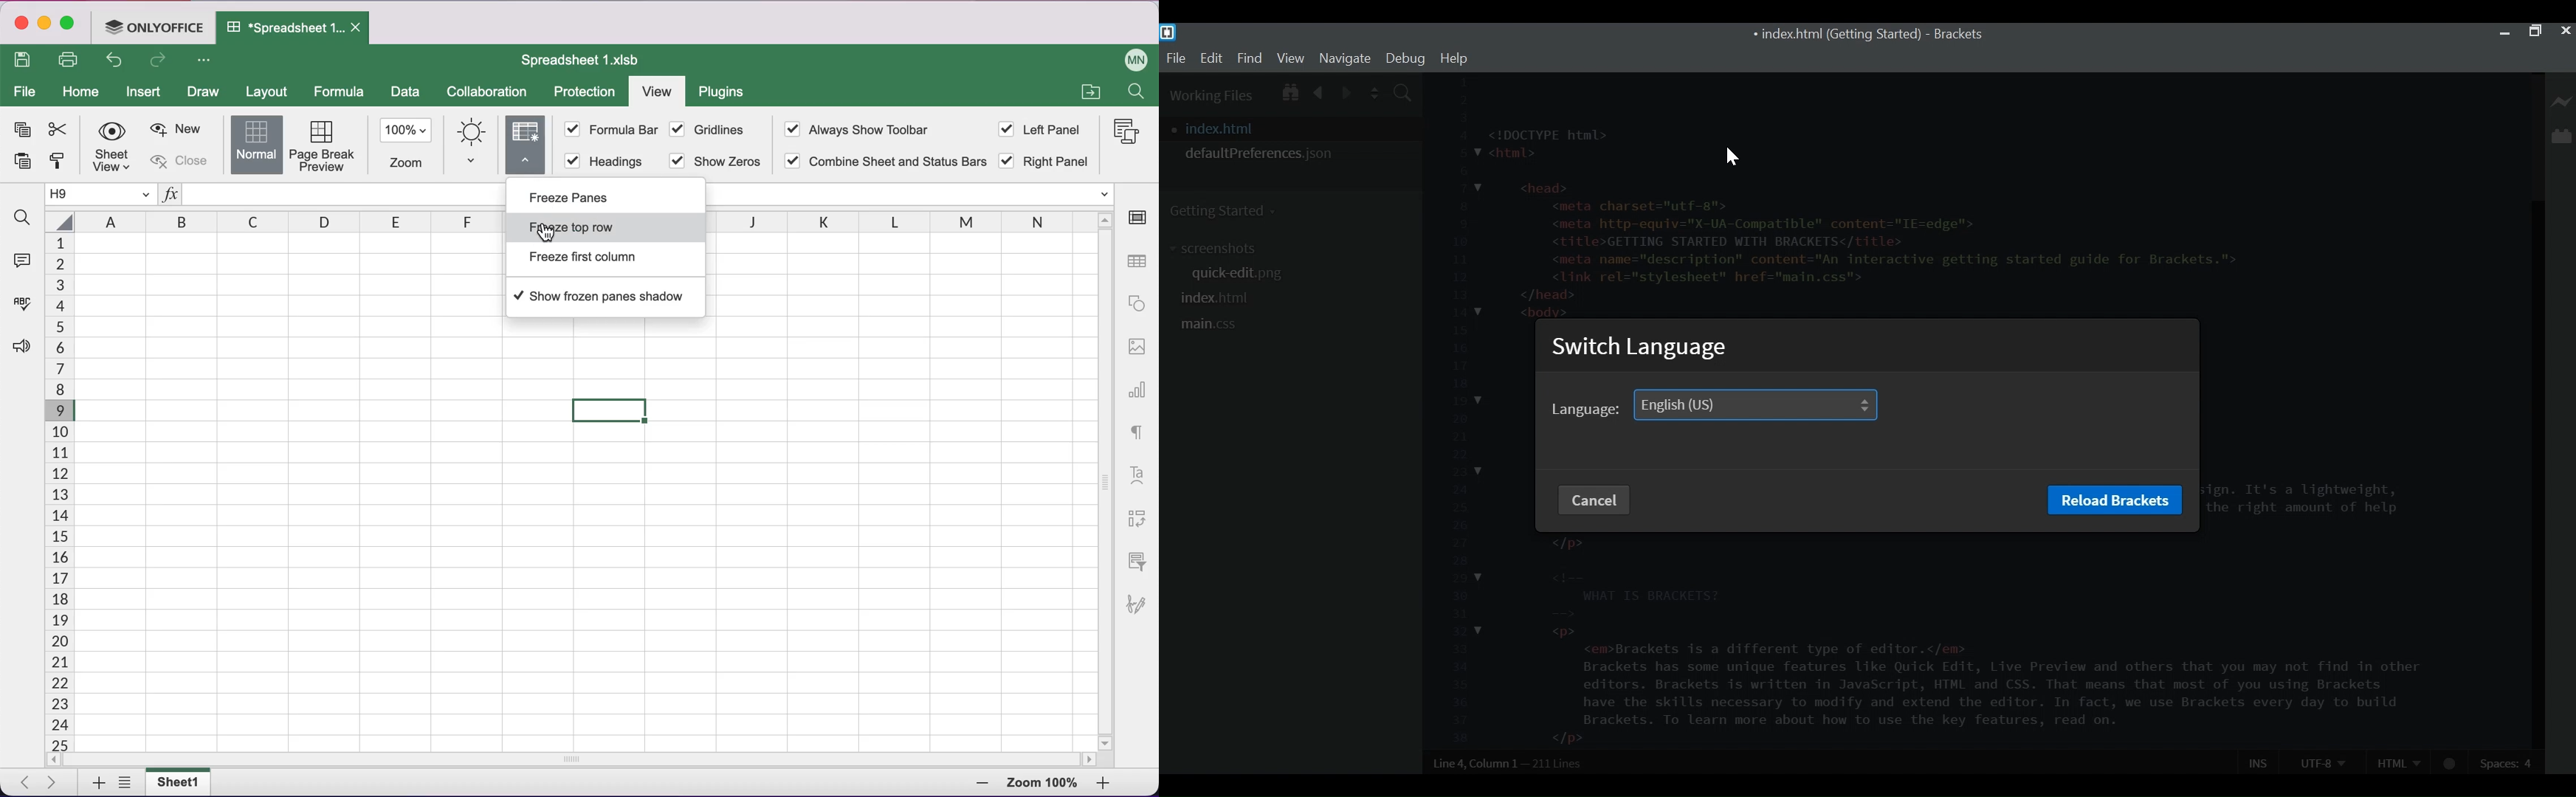 The height and width of the screenshot is (812, 2576). What do you see at coordinates (25, 301) in the screenshot?
I see `spell checking` at bounding box center [25, 301].